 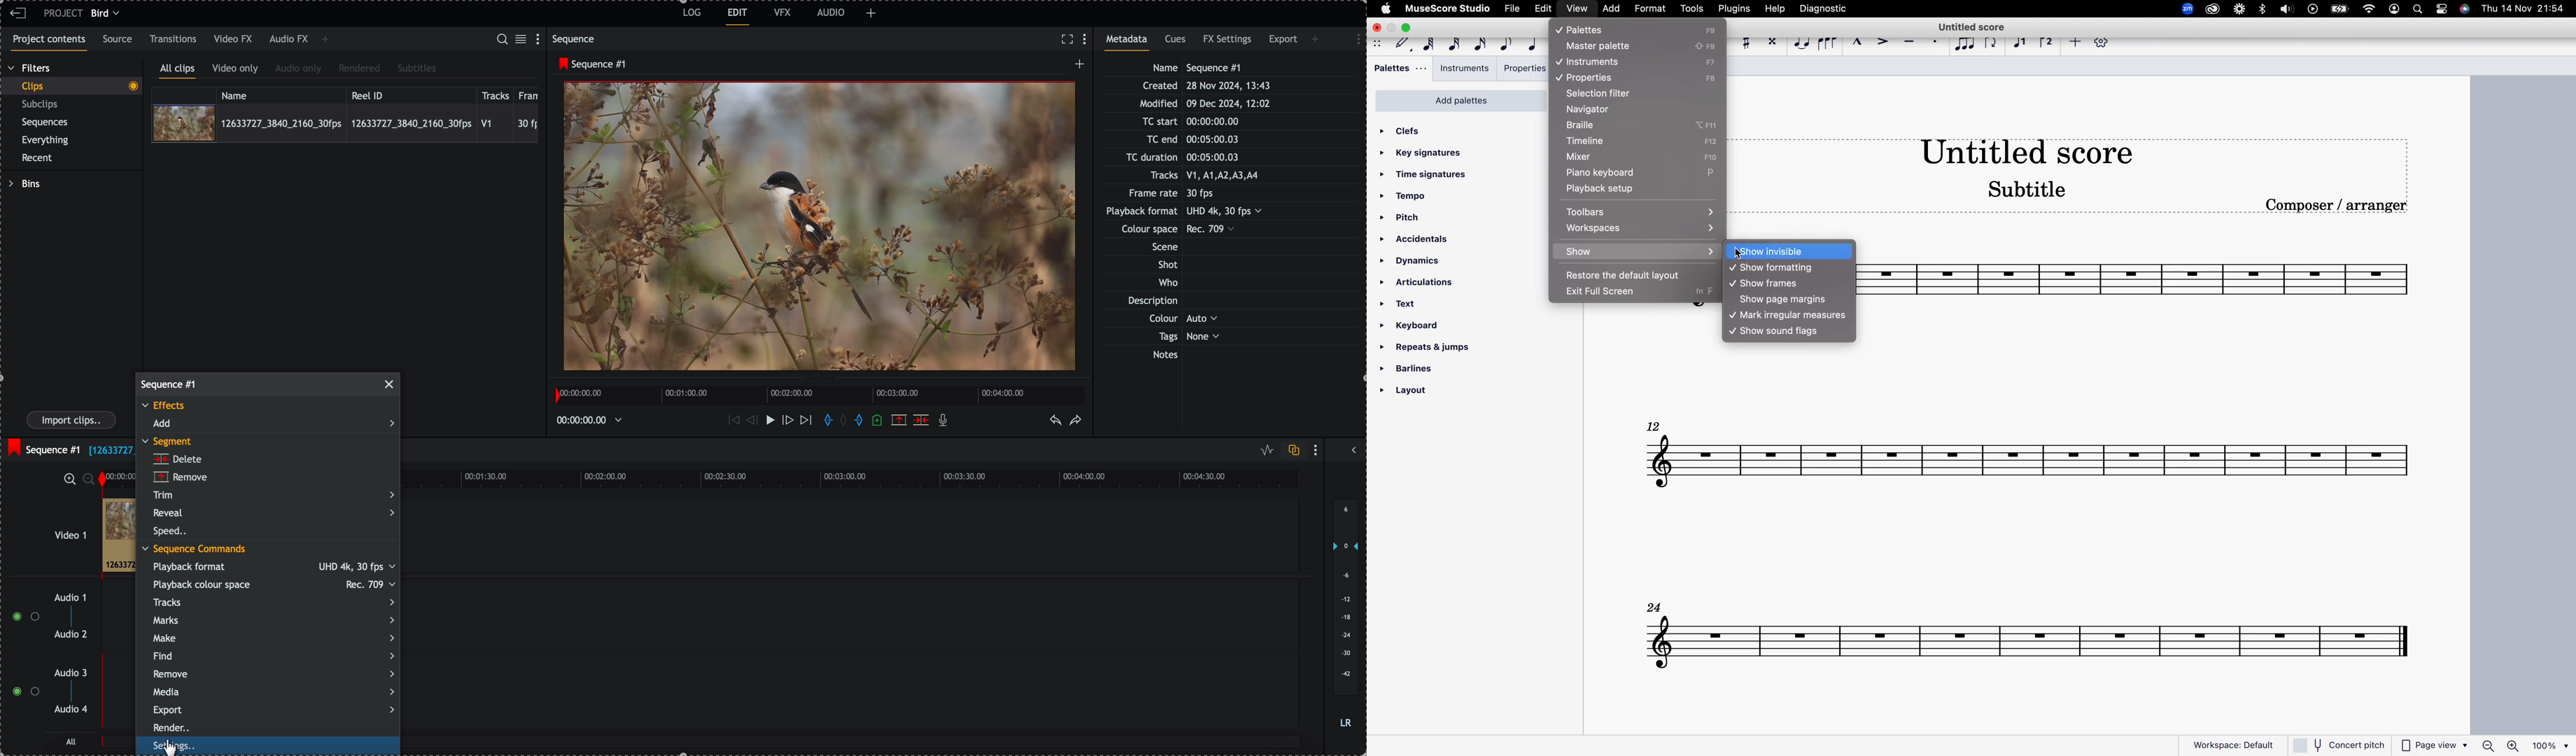 What do you see at coordinates (2342, 10) in the screenshot?
I see `battery` at bounding box center [2342, 10].